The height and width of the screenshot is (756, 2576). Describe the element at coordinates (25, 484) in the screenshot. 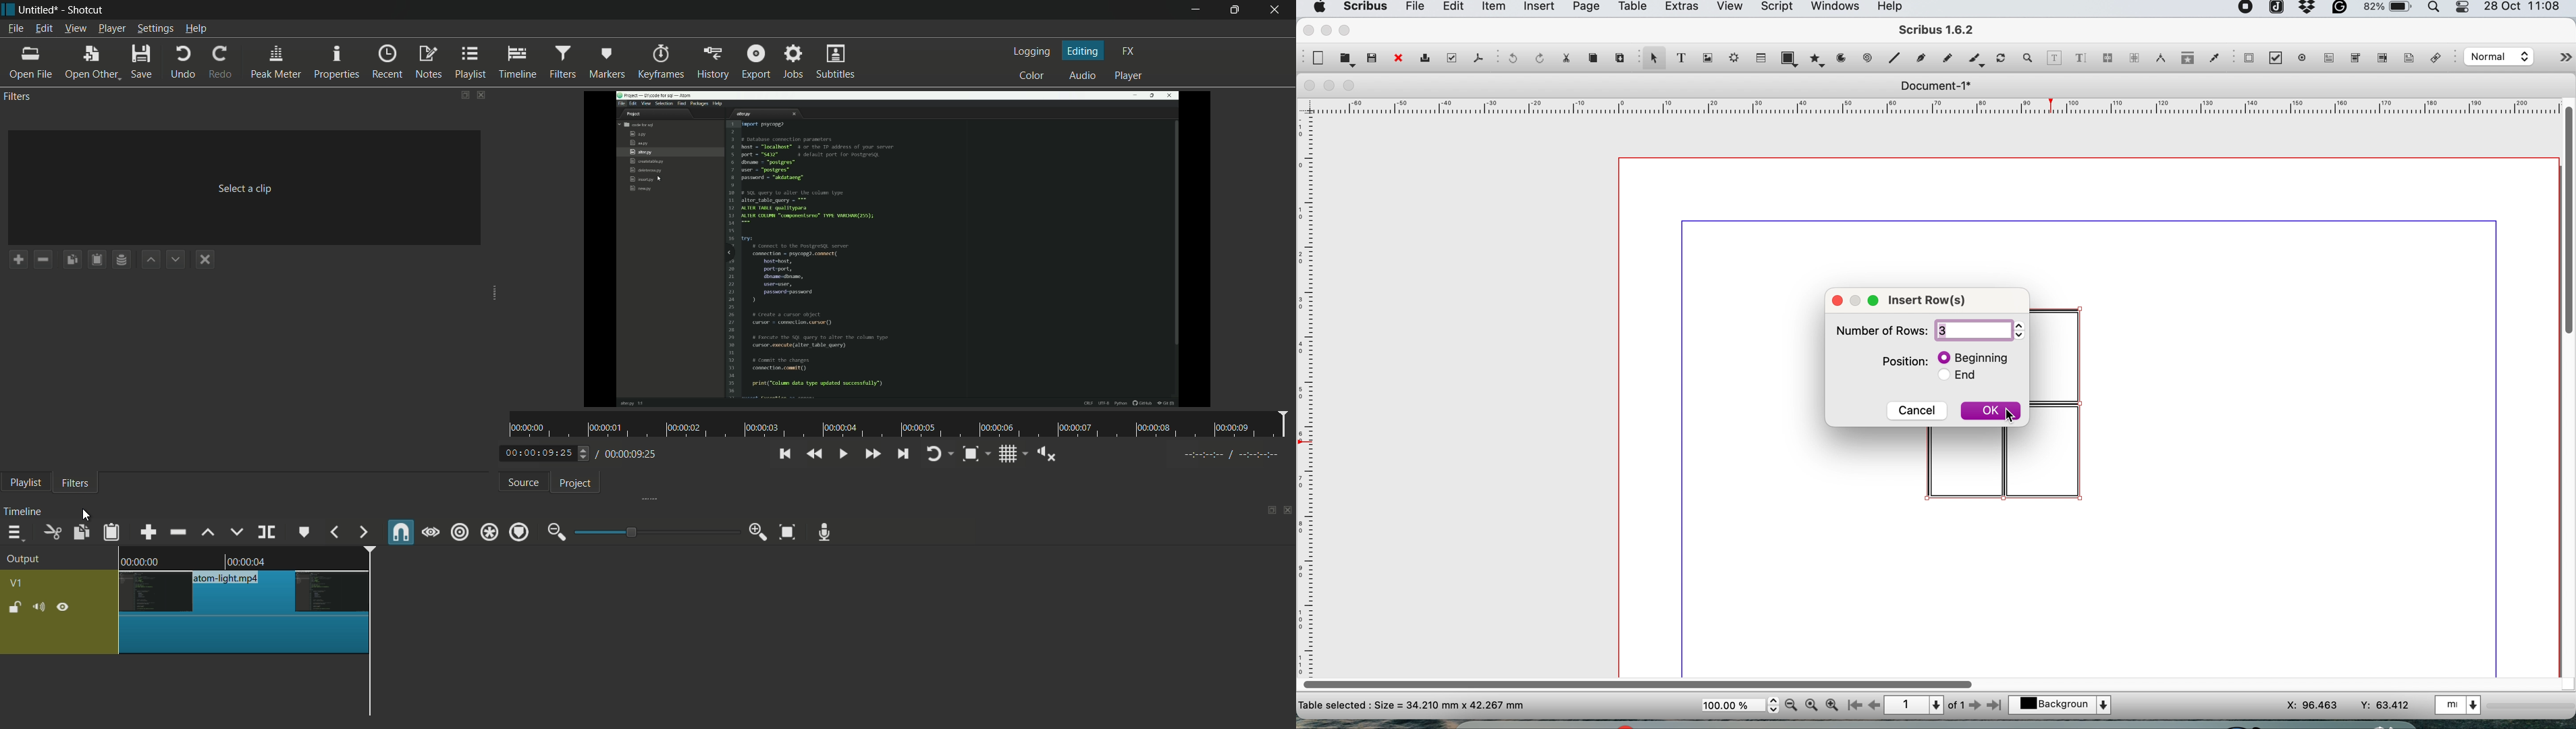

I see `playlist` at that location.